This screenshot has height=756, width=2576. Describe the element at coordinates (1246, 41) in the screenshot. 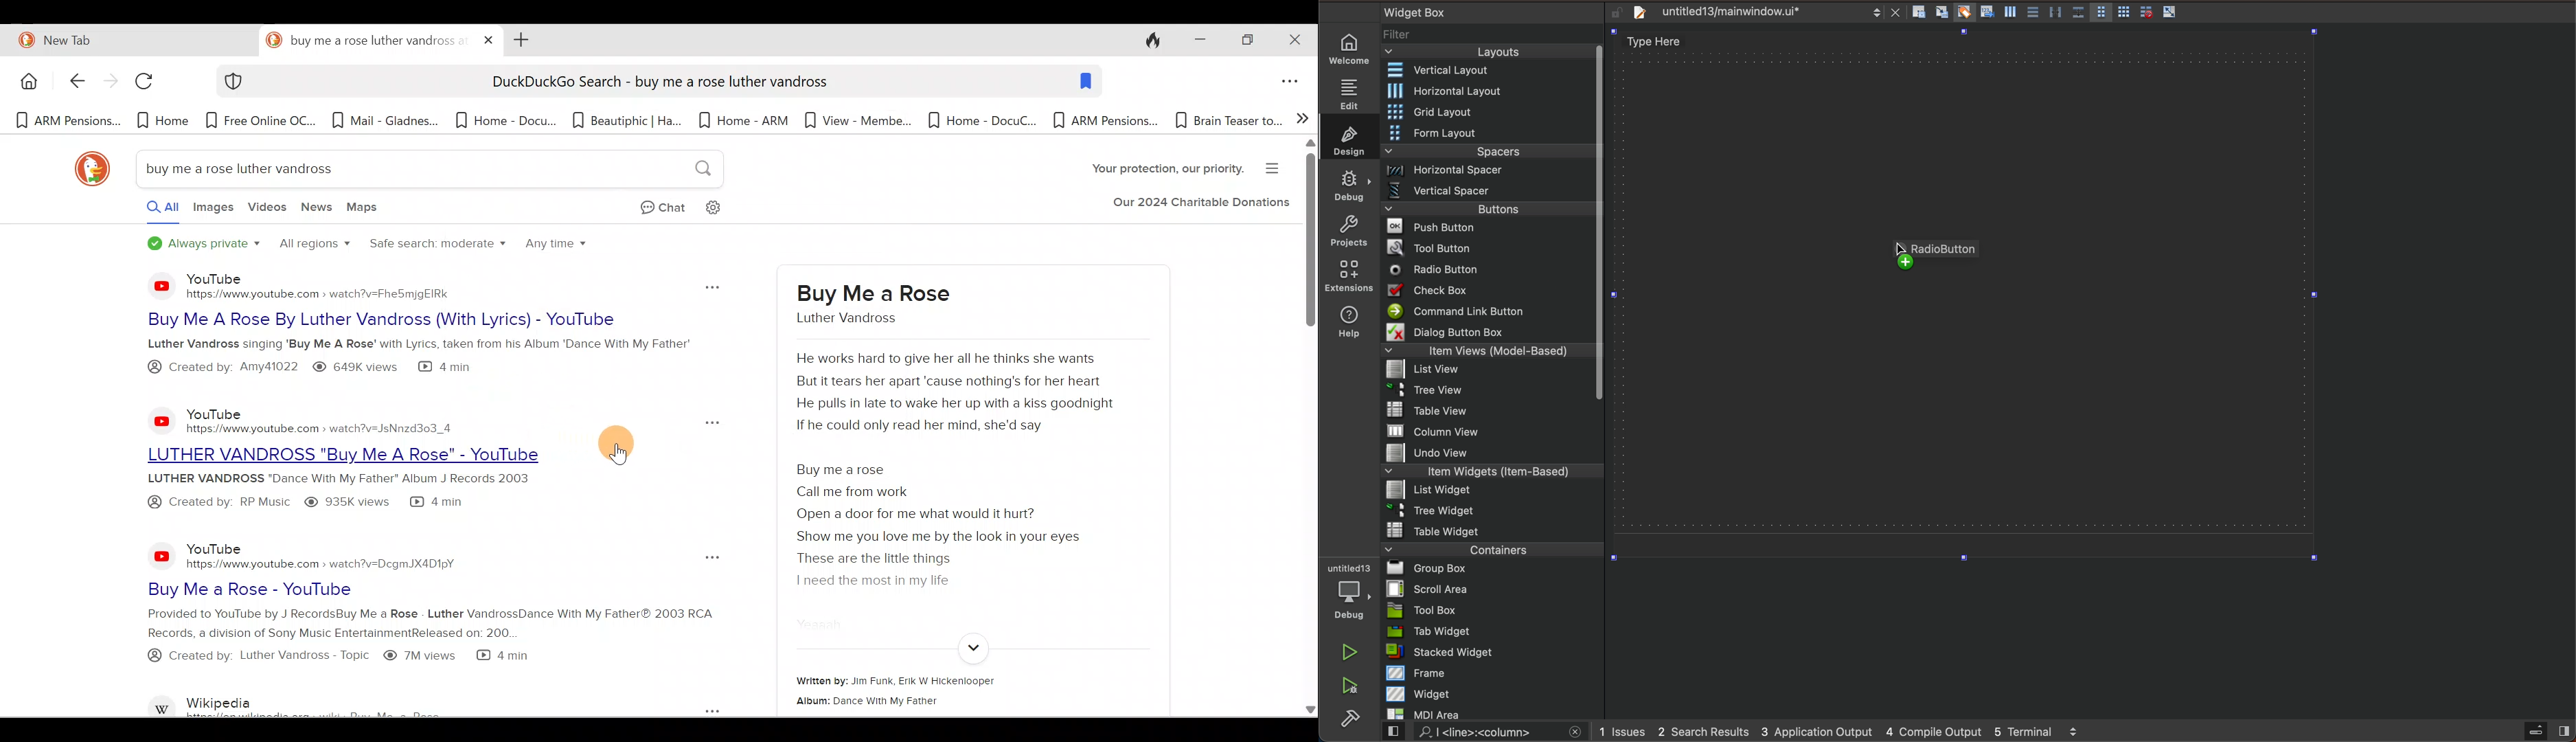

I see `Restore down` at that location.